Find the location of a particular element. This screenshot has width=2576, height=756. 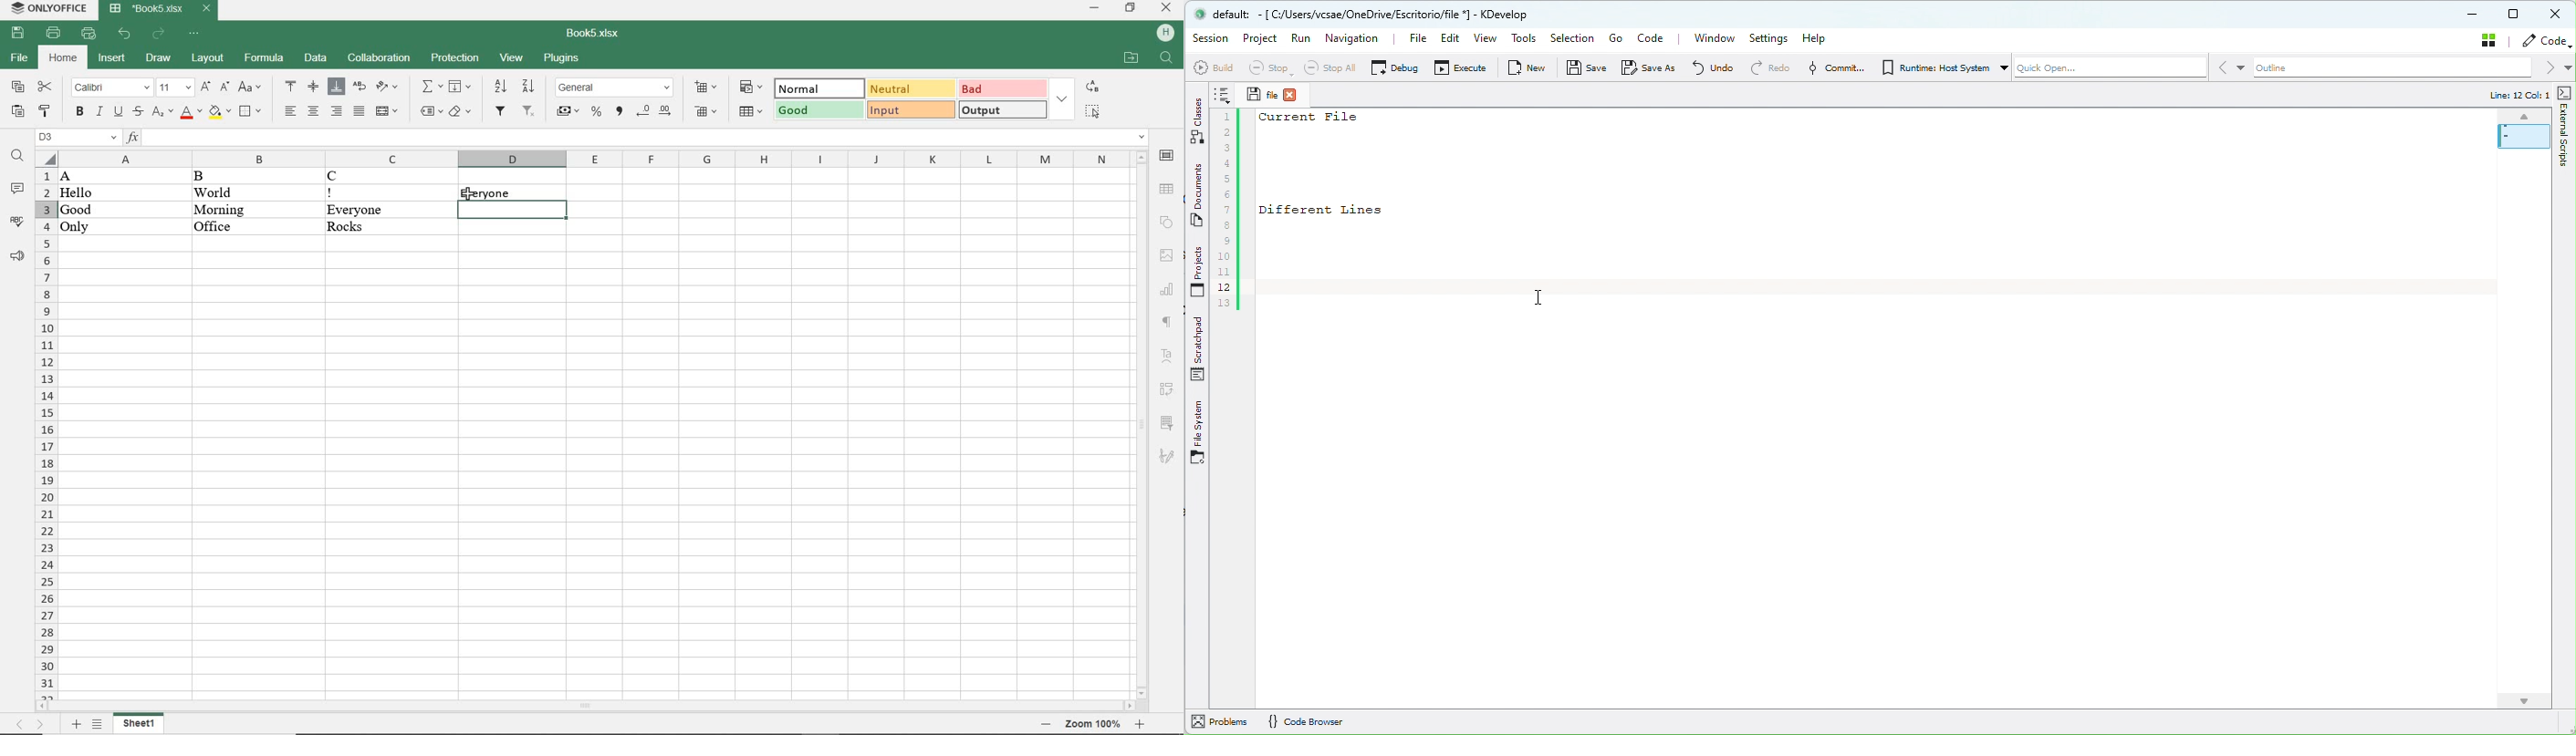

Stop is located at coordinates (1268, 67).